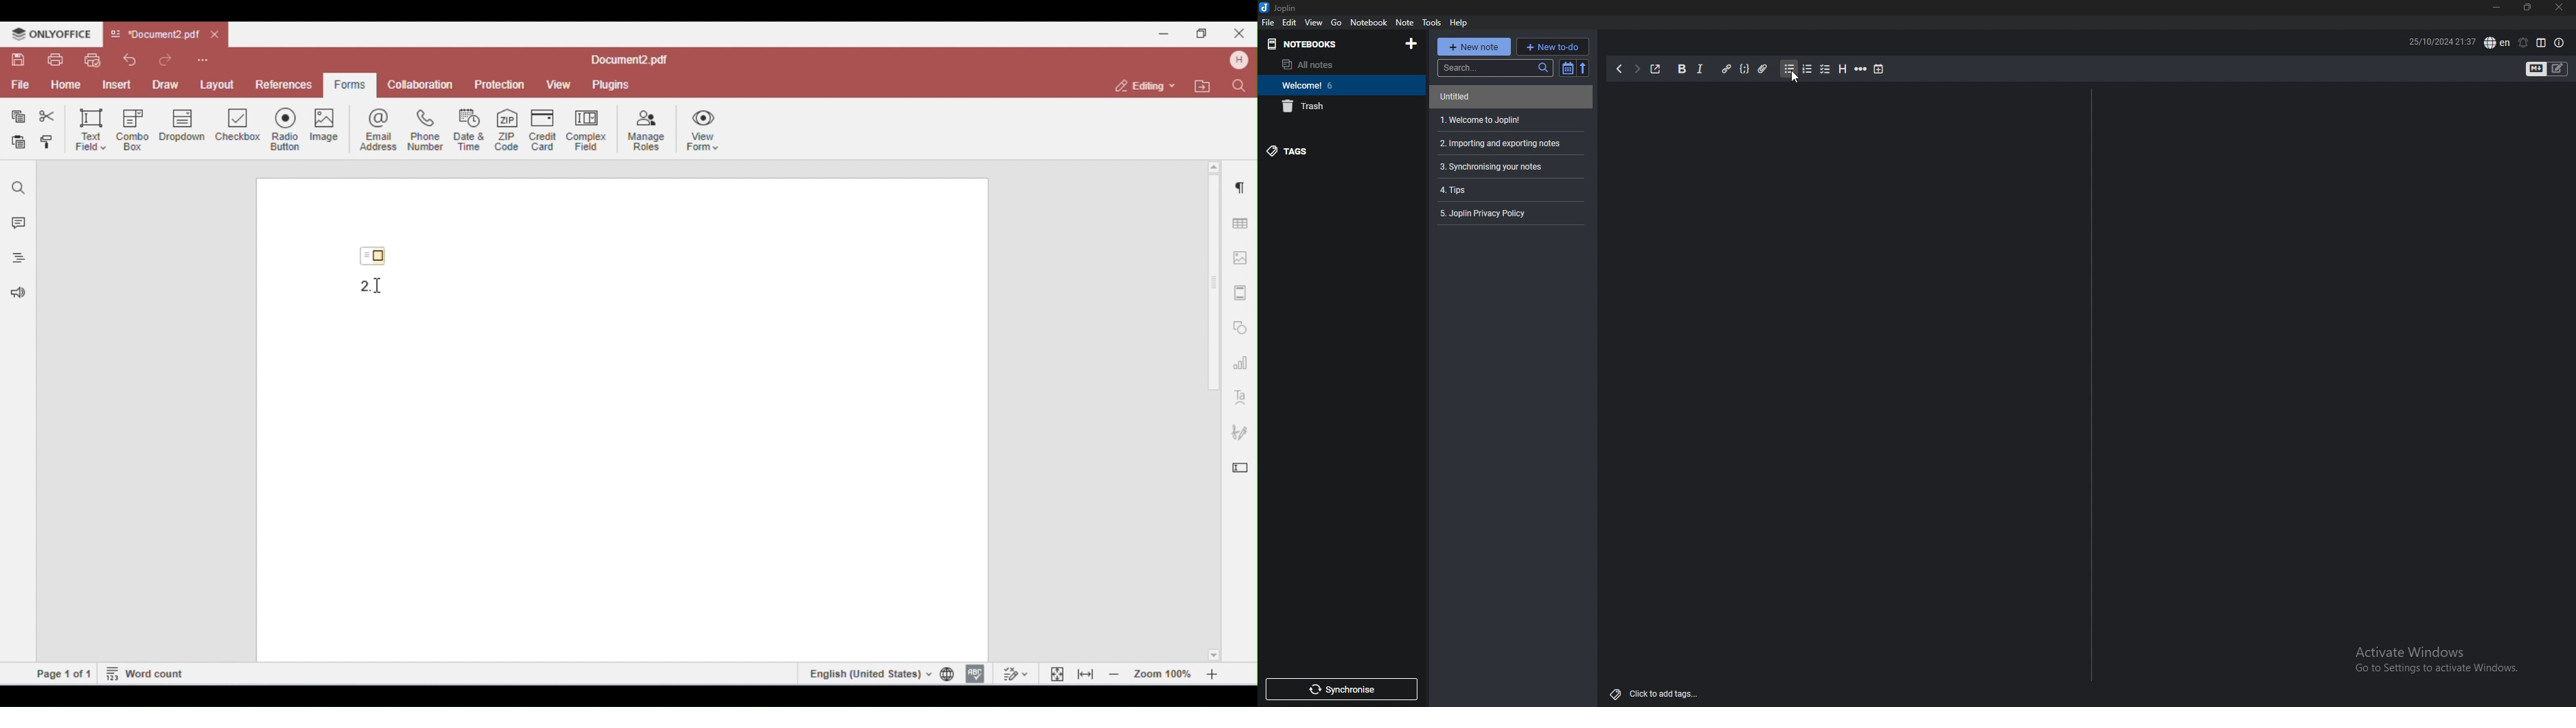 The width and height of the screenshot is (2576, 728). Describe the element at coordinates (1299, 41) in the screenshot. I see `Notebooks` at that location.